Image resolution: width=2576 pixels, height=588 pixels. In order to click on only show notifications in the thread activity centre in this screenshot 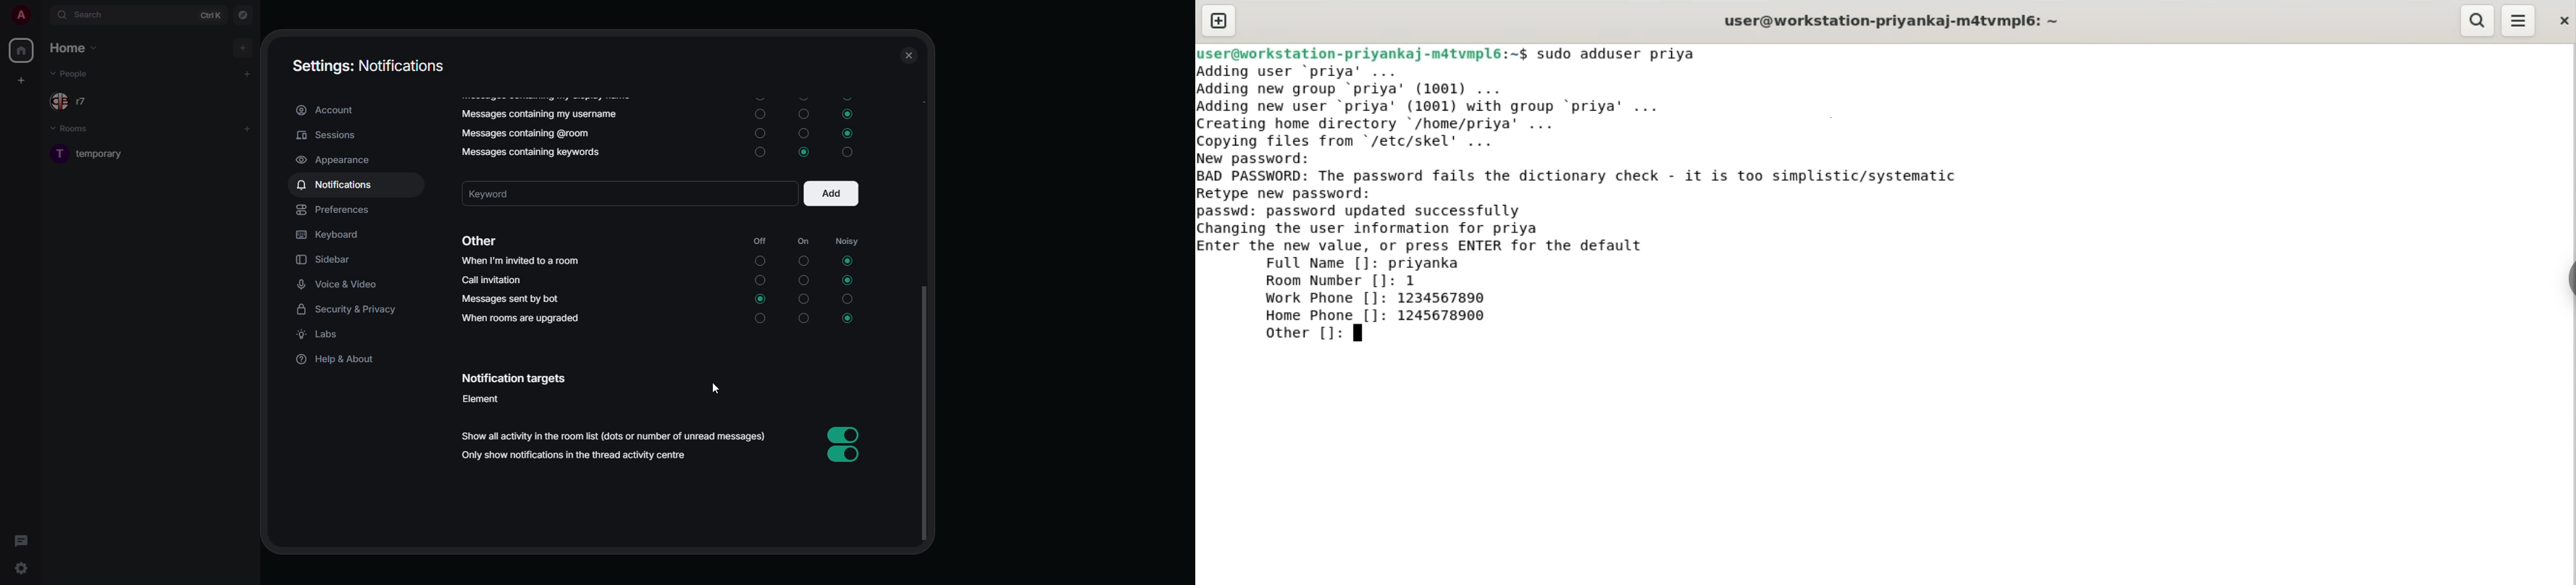, I will do `click(580, 456)`.